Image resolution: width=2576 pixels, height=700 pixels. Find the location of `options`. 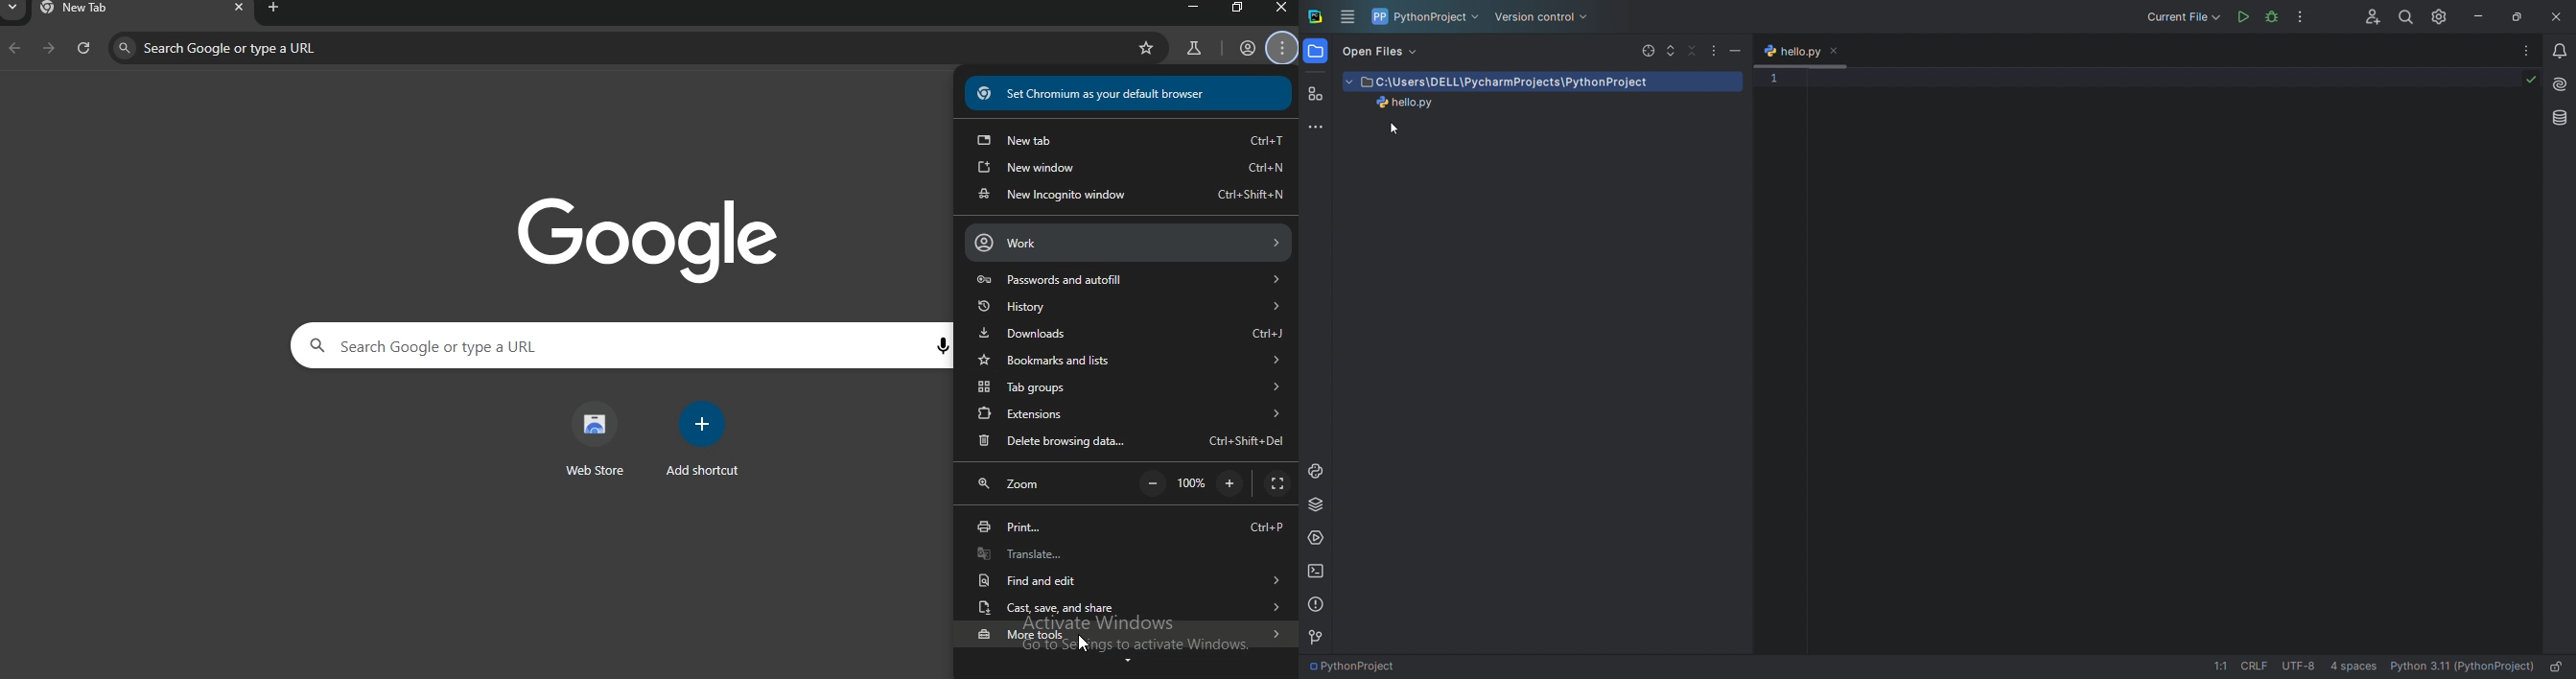

options is located at coordinates (1711, 47).